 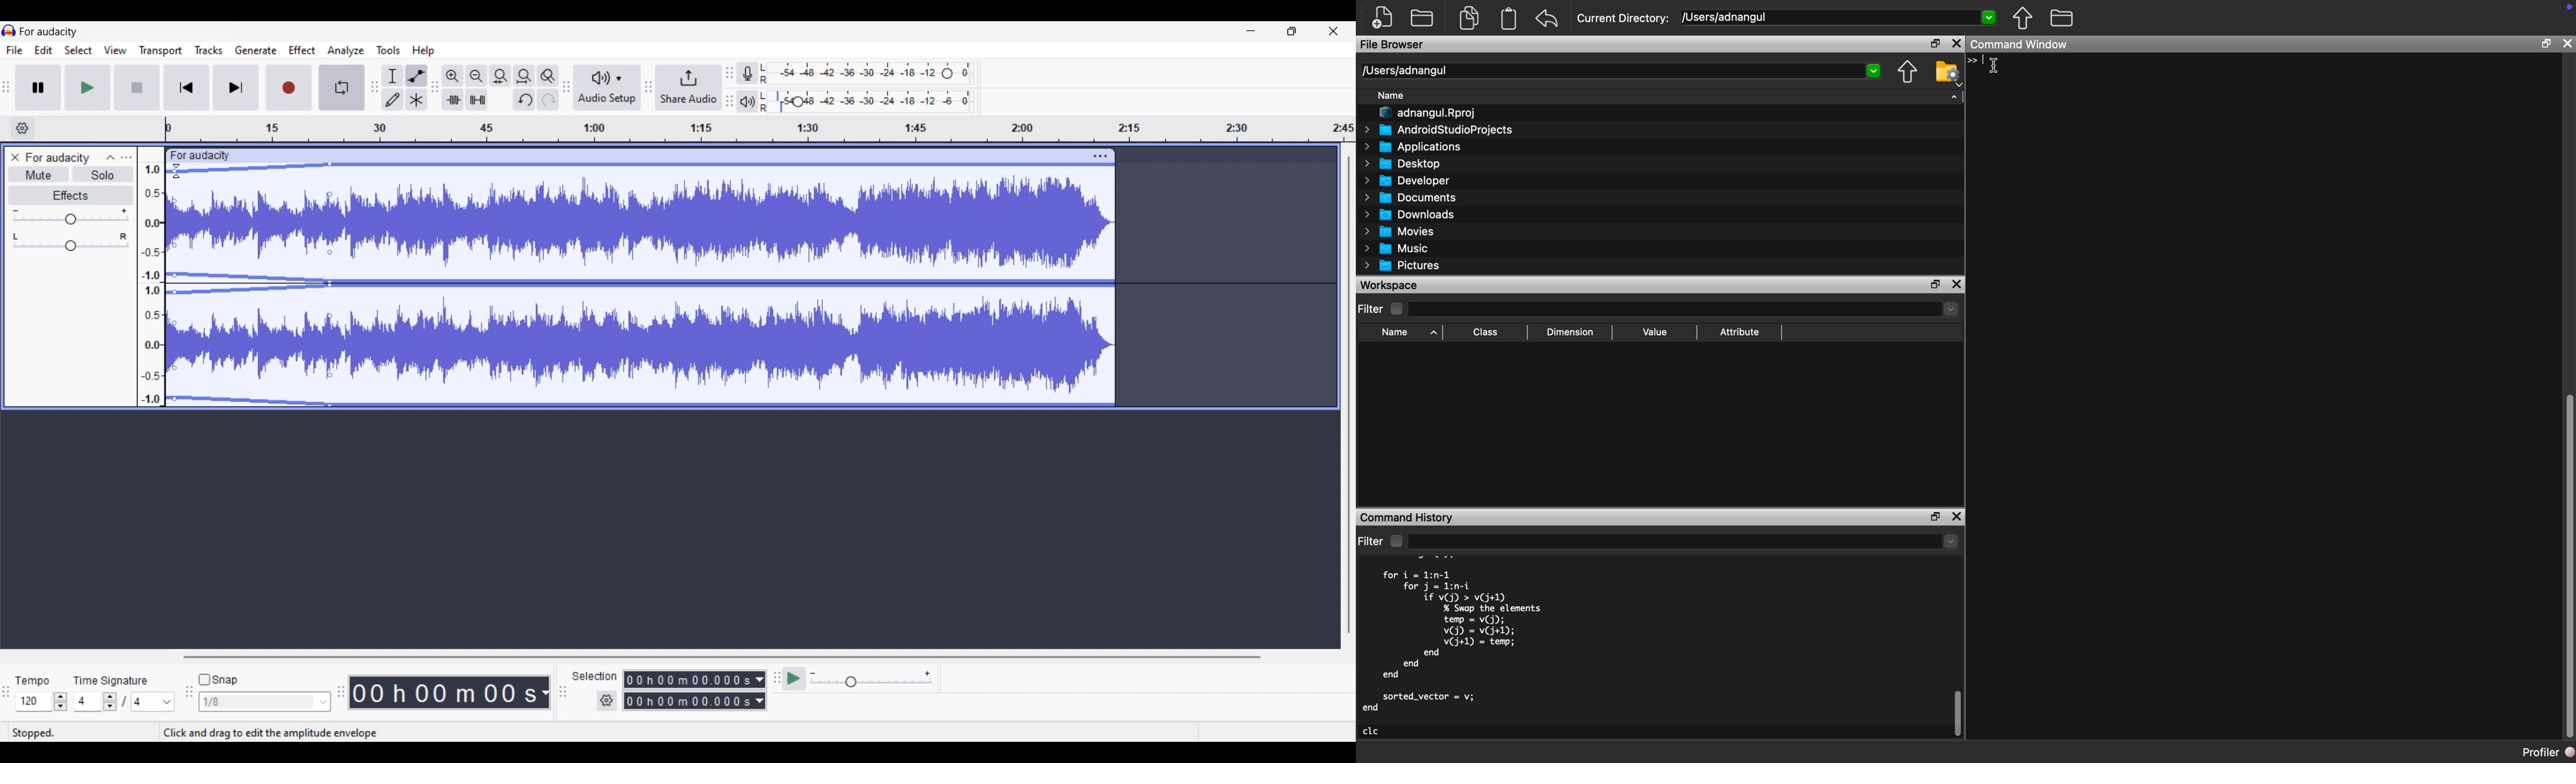 What do you see at coordinates (607, 88) in the screenshot?
I see `Audio setup` at bounding box center [607, 88].